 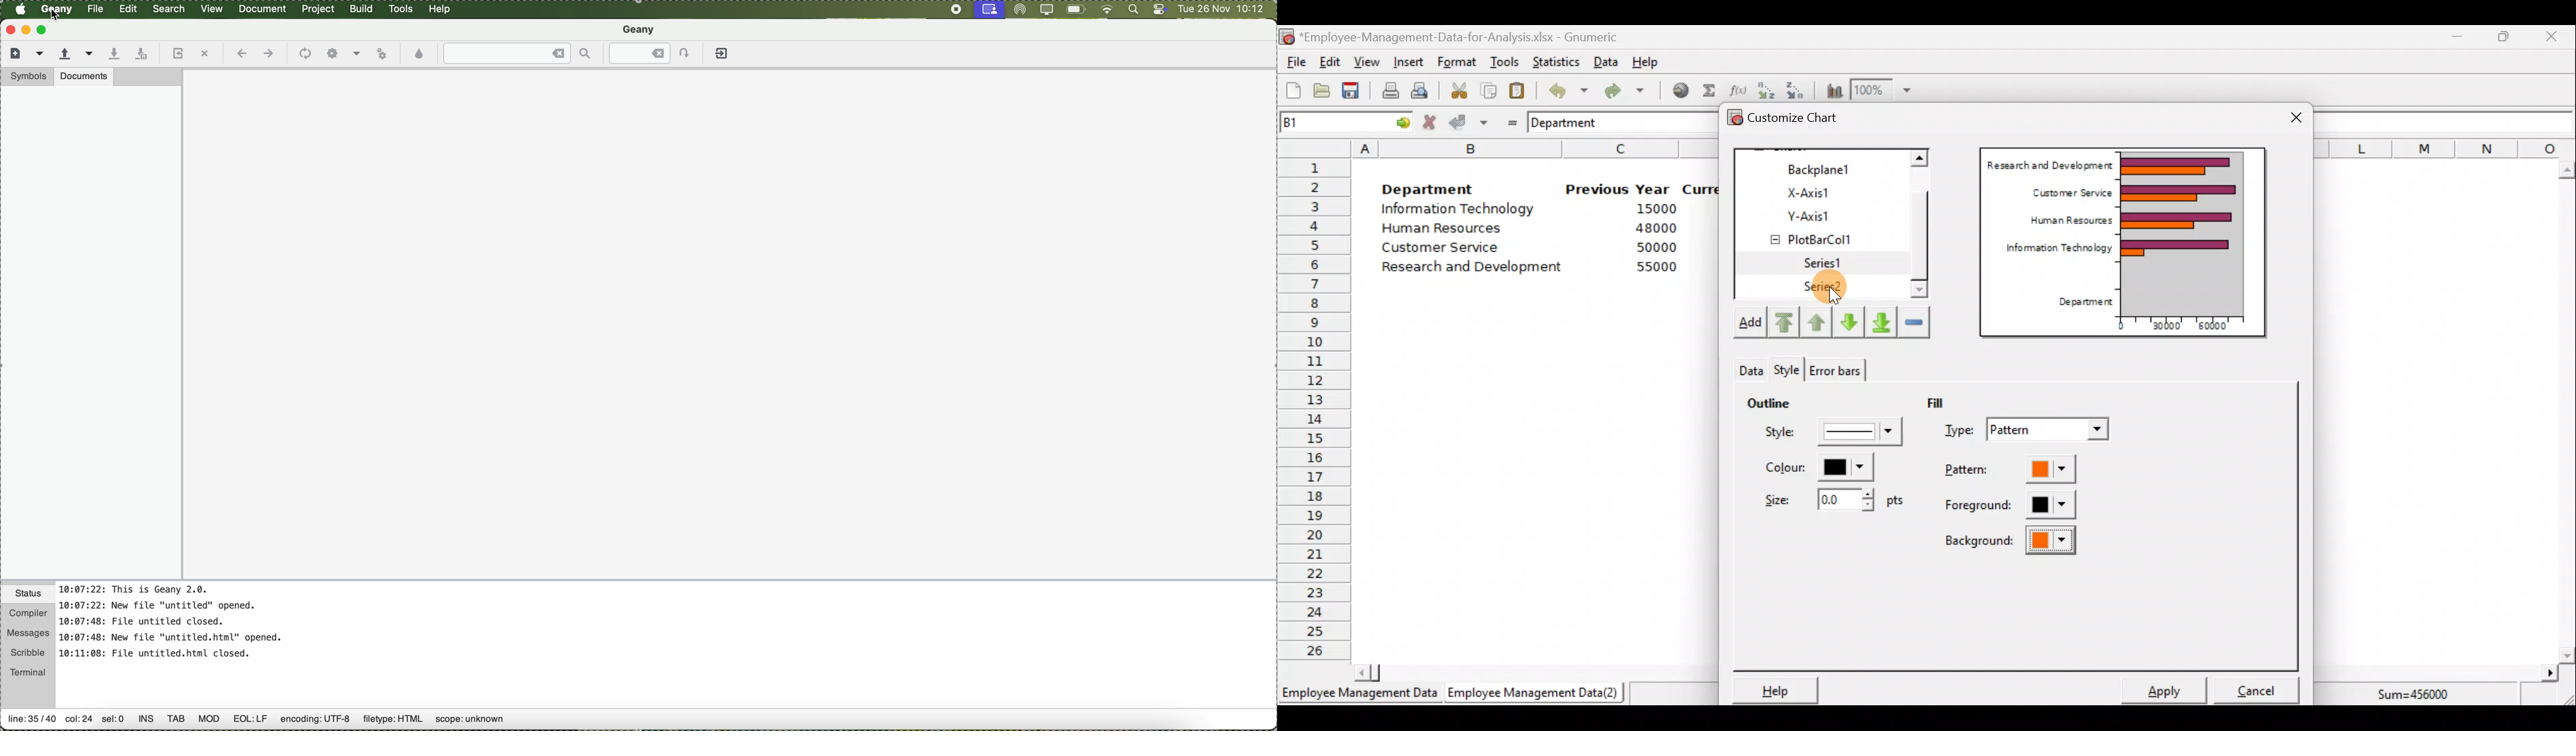 I want to click on ‘Employee-Management-Data-for-Analysis.xlsx - Gnumeric, so click(x=1463, y=36).